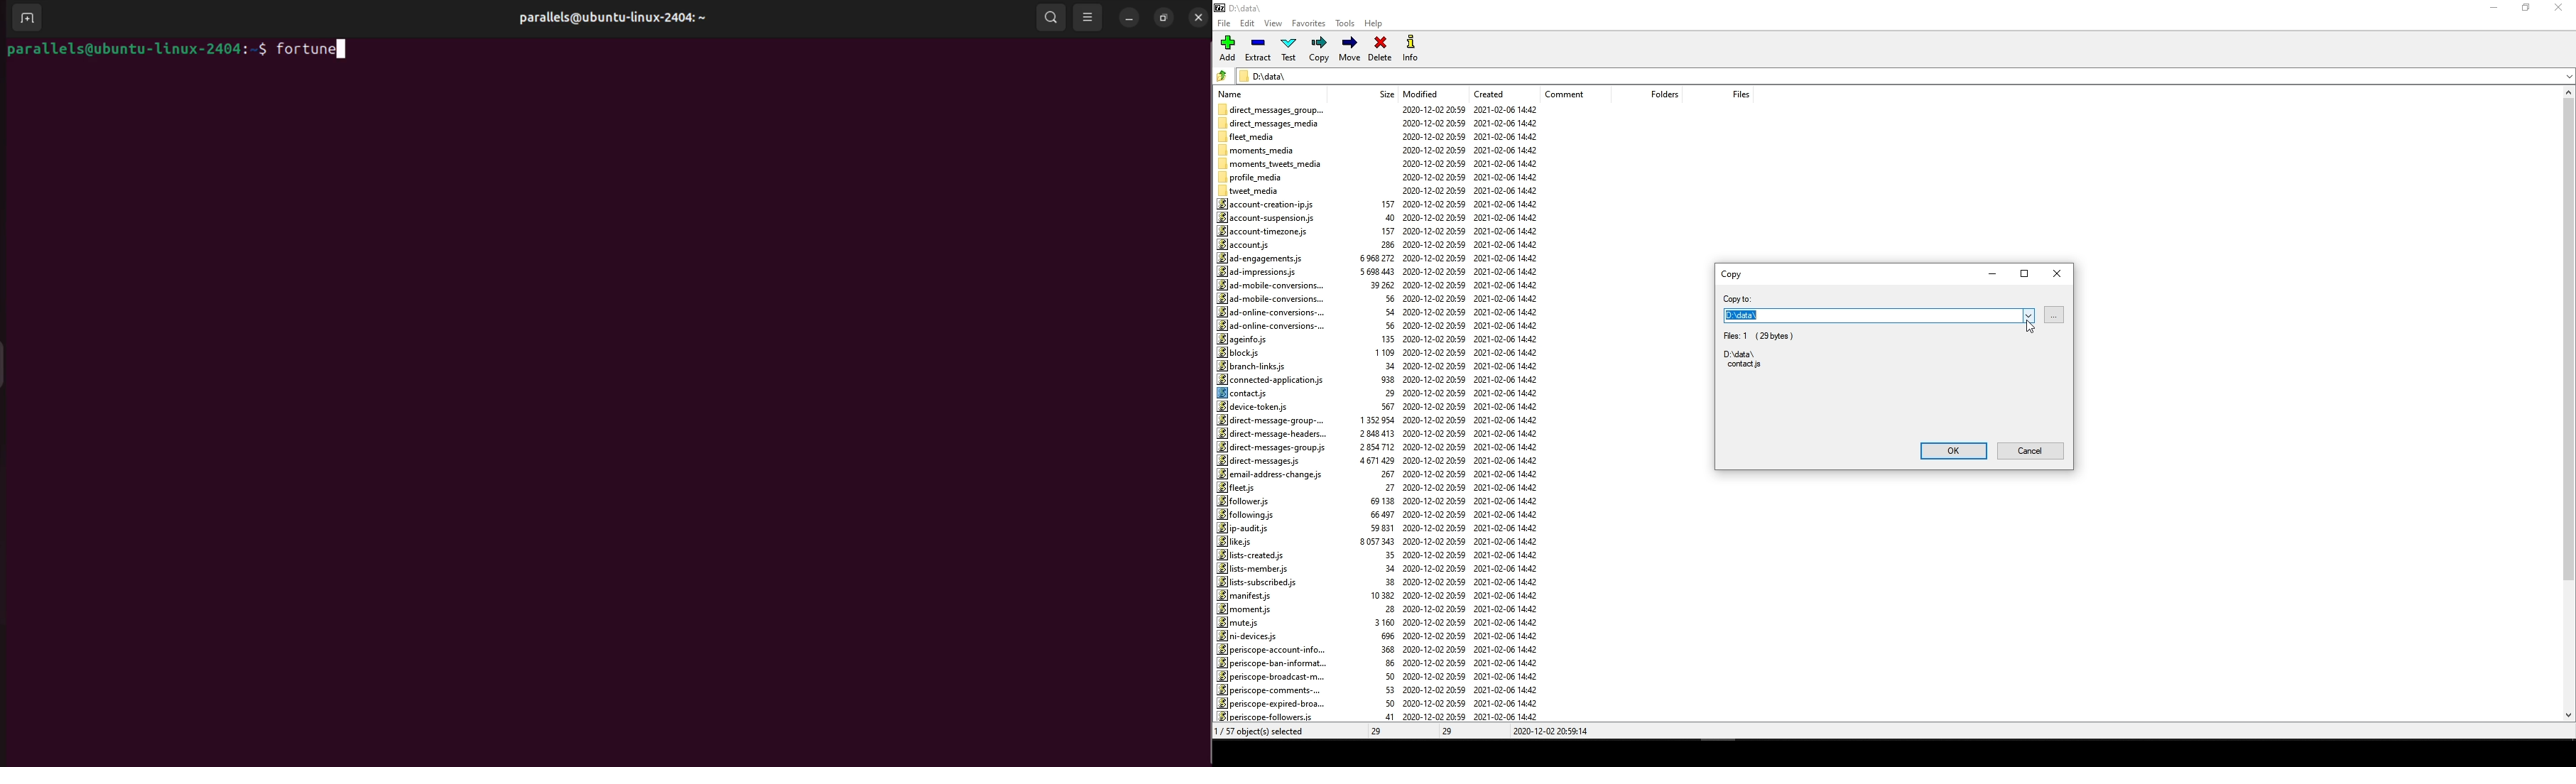 The image size is (2576, 784). What do you see at coordinates (1272, 702) in the screenshot?
I see `periscope-expired-broa` at bounding box center [1272, 702].